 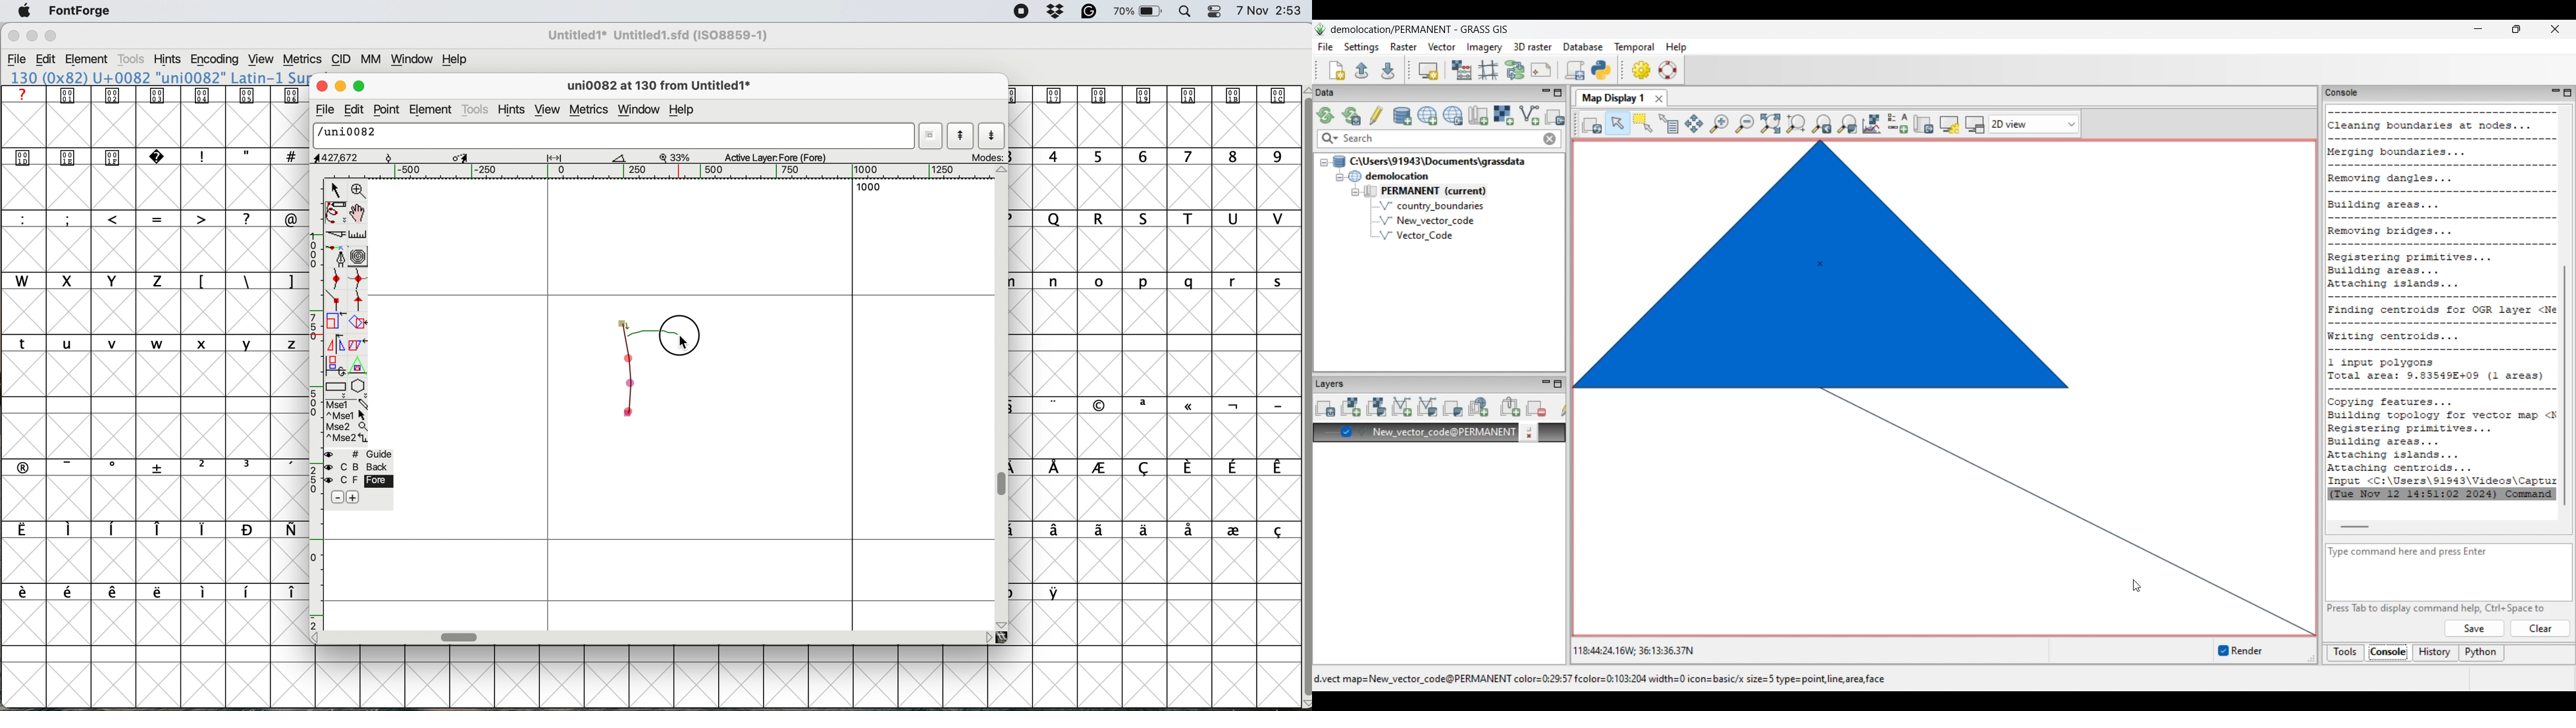 I want to click on lowercase letters, so click(x=1148, y=281).